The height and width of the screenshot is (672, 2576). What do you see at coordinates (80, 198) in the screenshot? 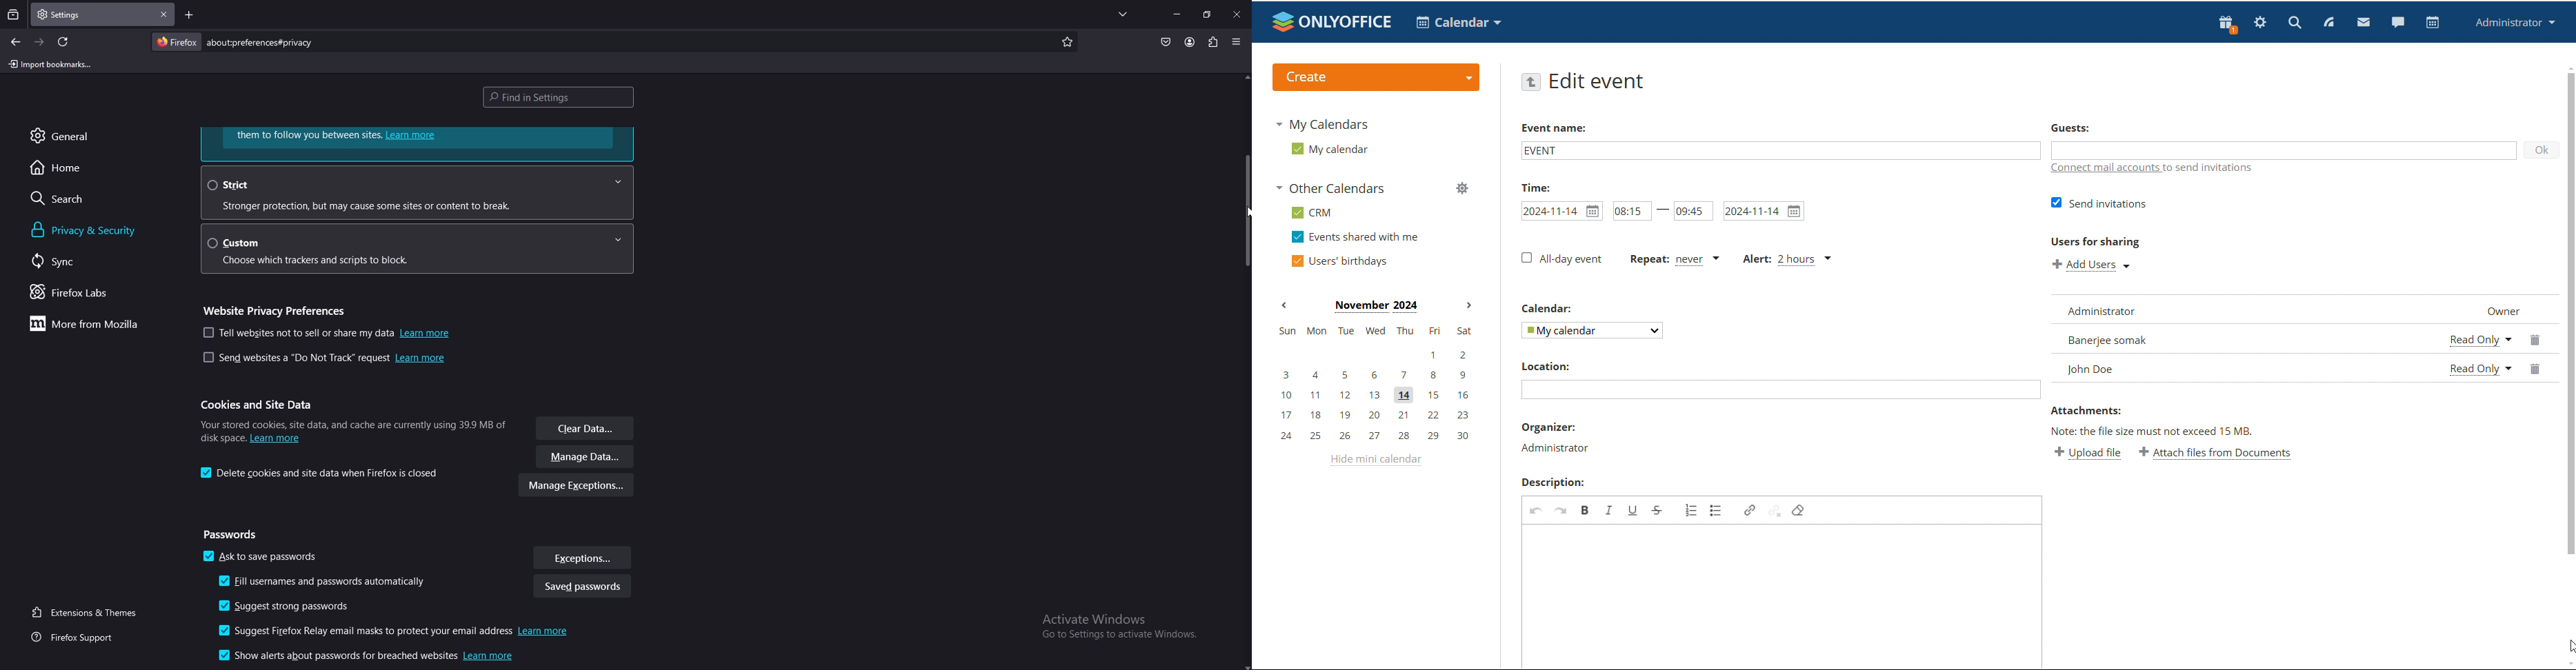
I see `search` at bounding box center [80, 198].